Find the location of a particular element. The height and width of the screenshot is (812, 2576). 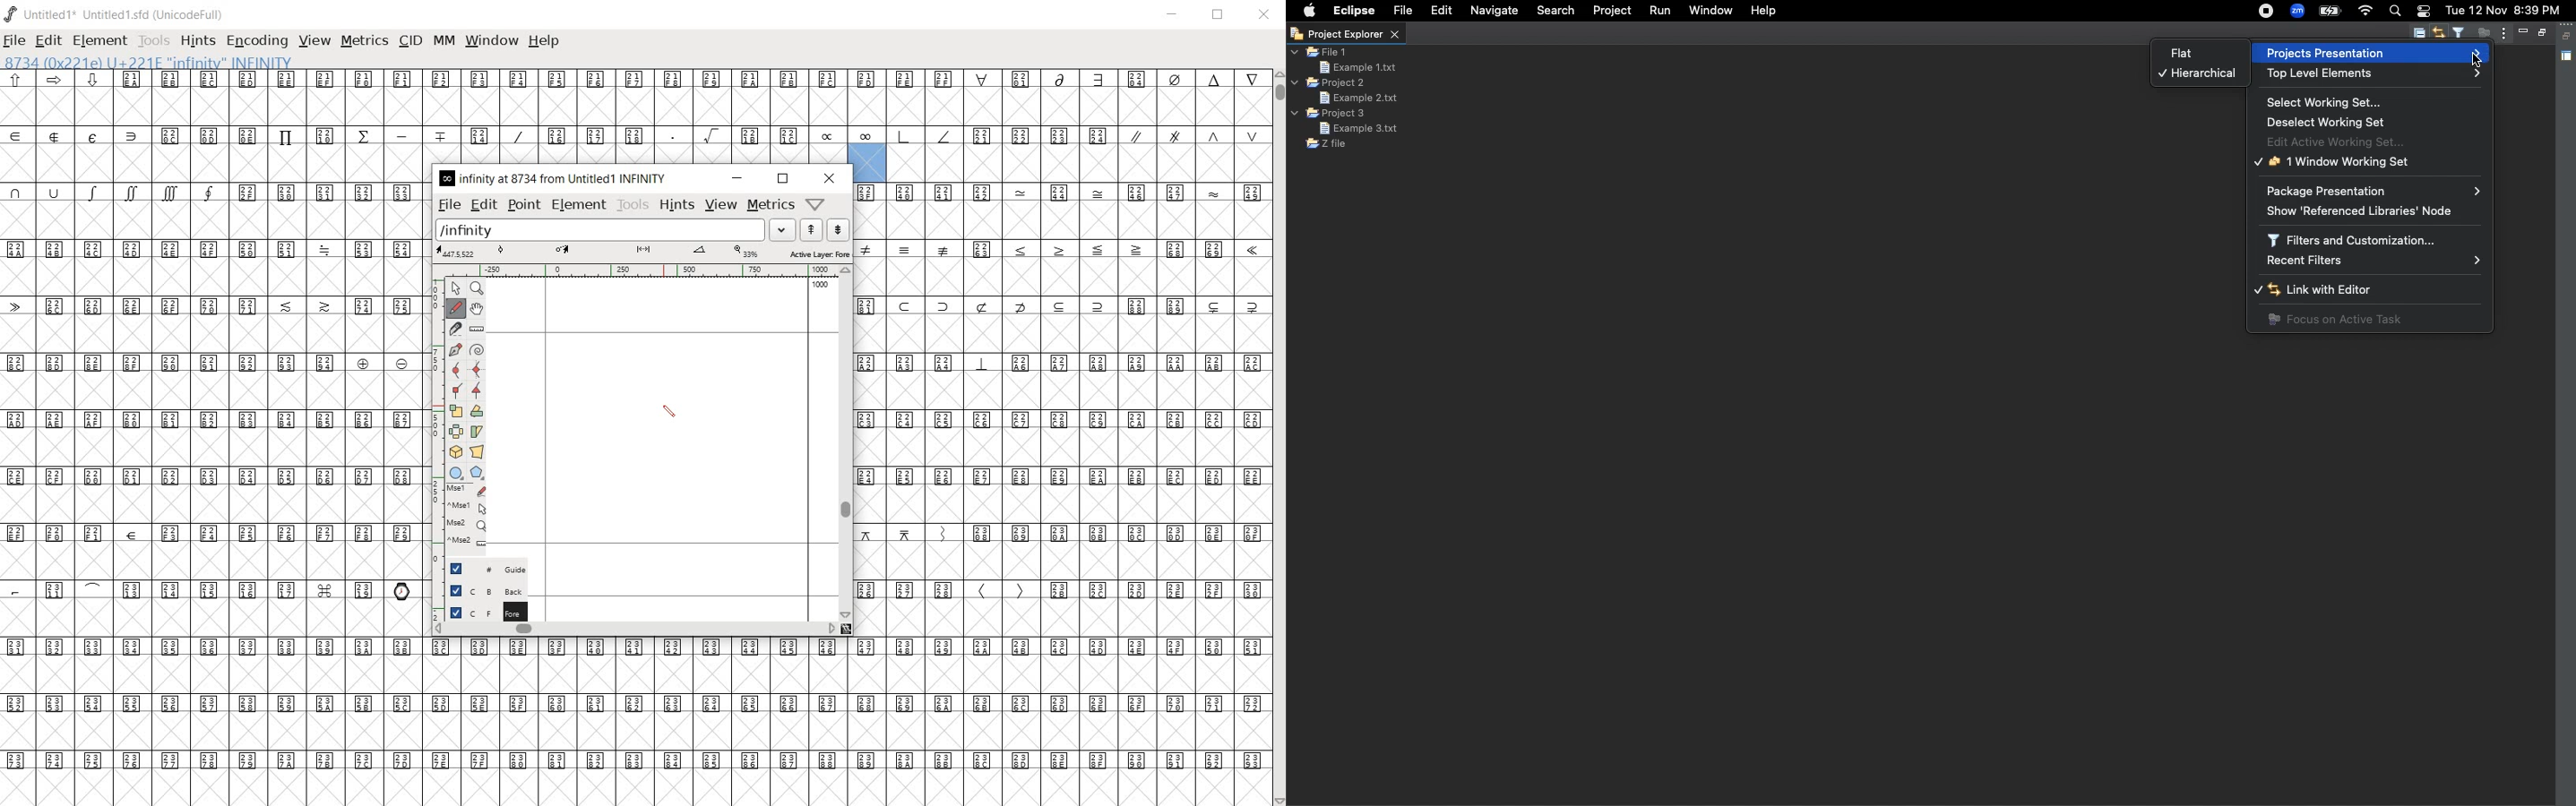

restore down is located at coordinates (1221, 17).